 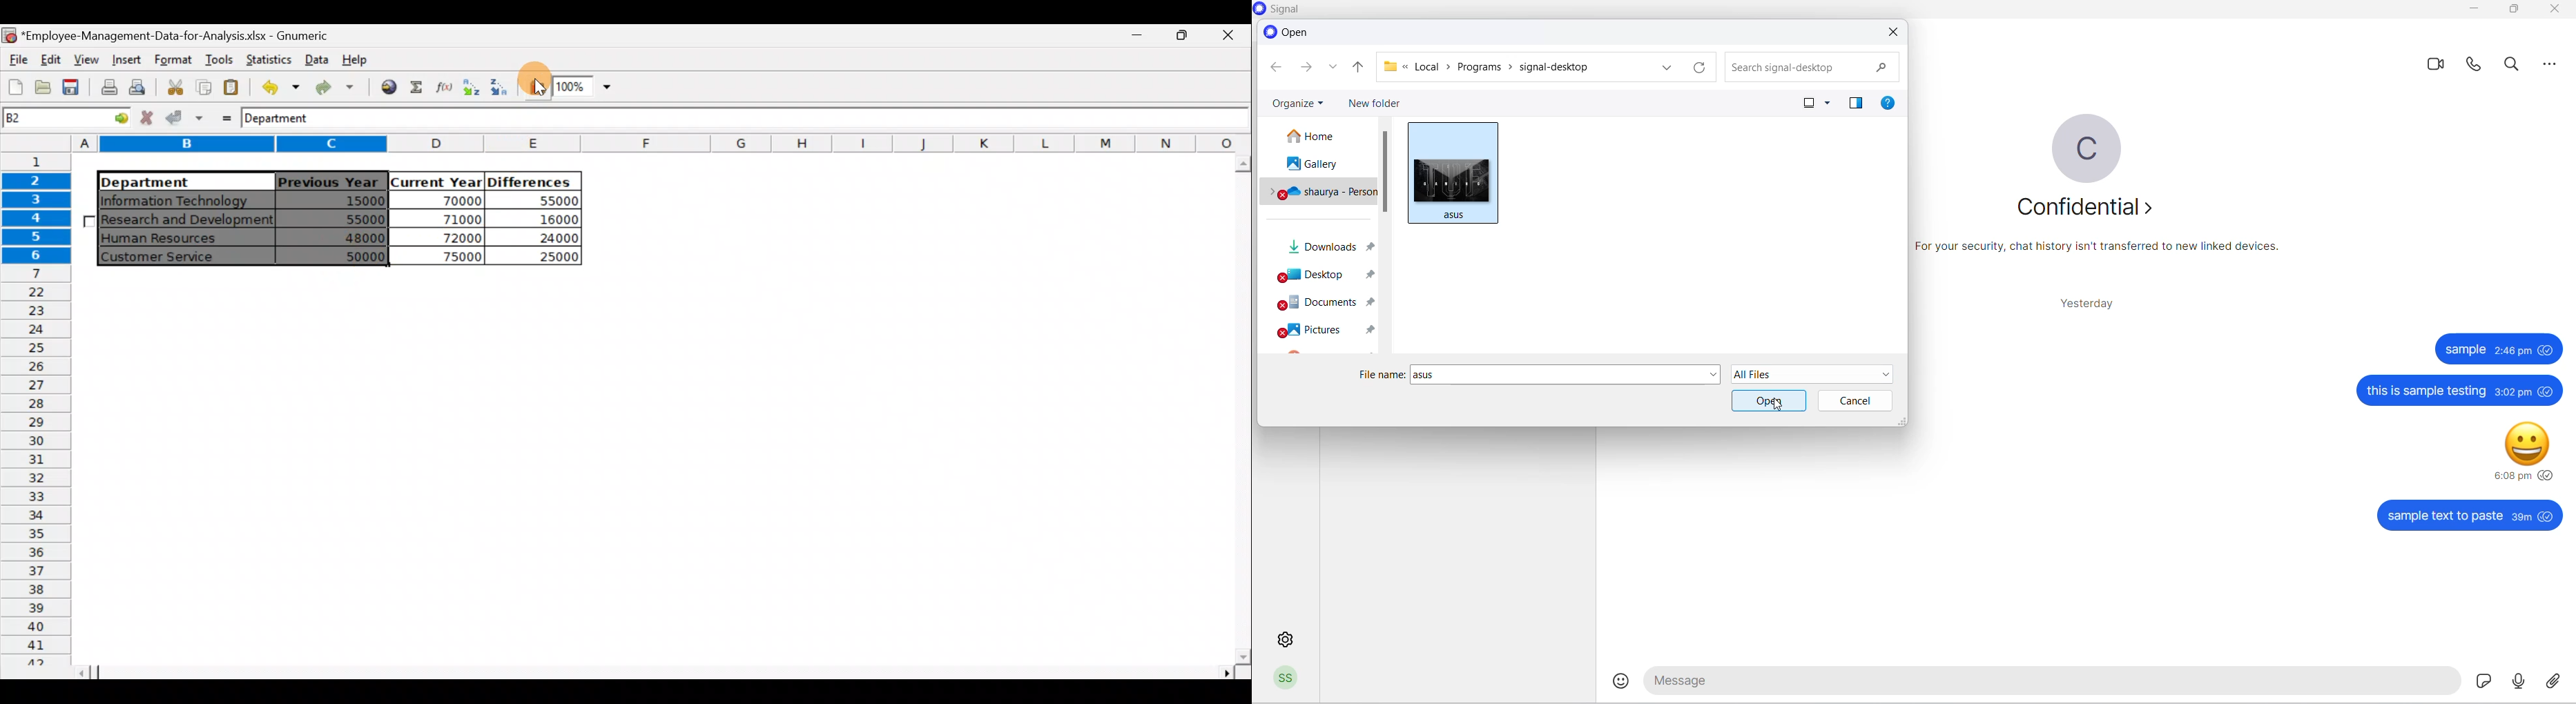 I want to click on 24000, so click(x=544, y=238).